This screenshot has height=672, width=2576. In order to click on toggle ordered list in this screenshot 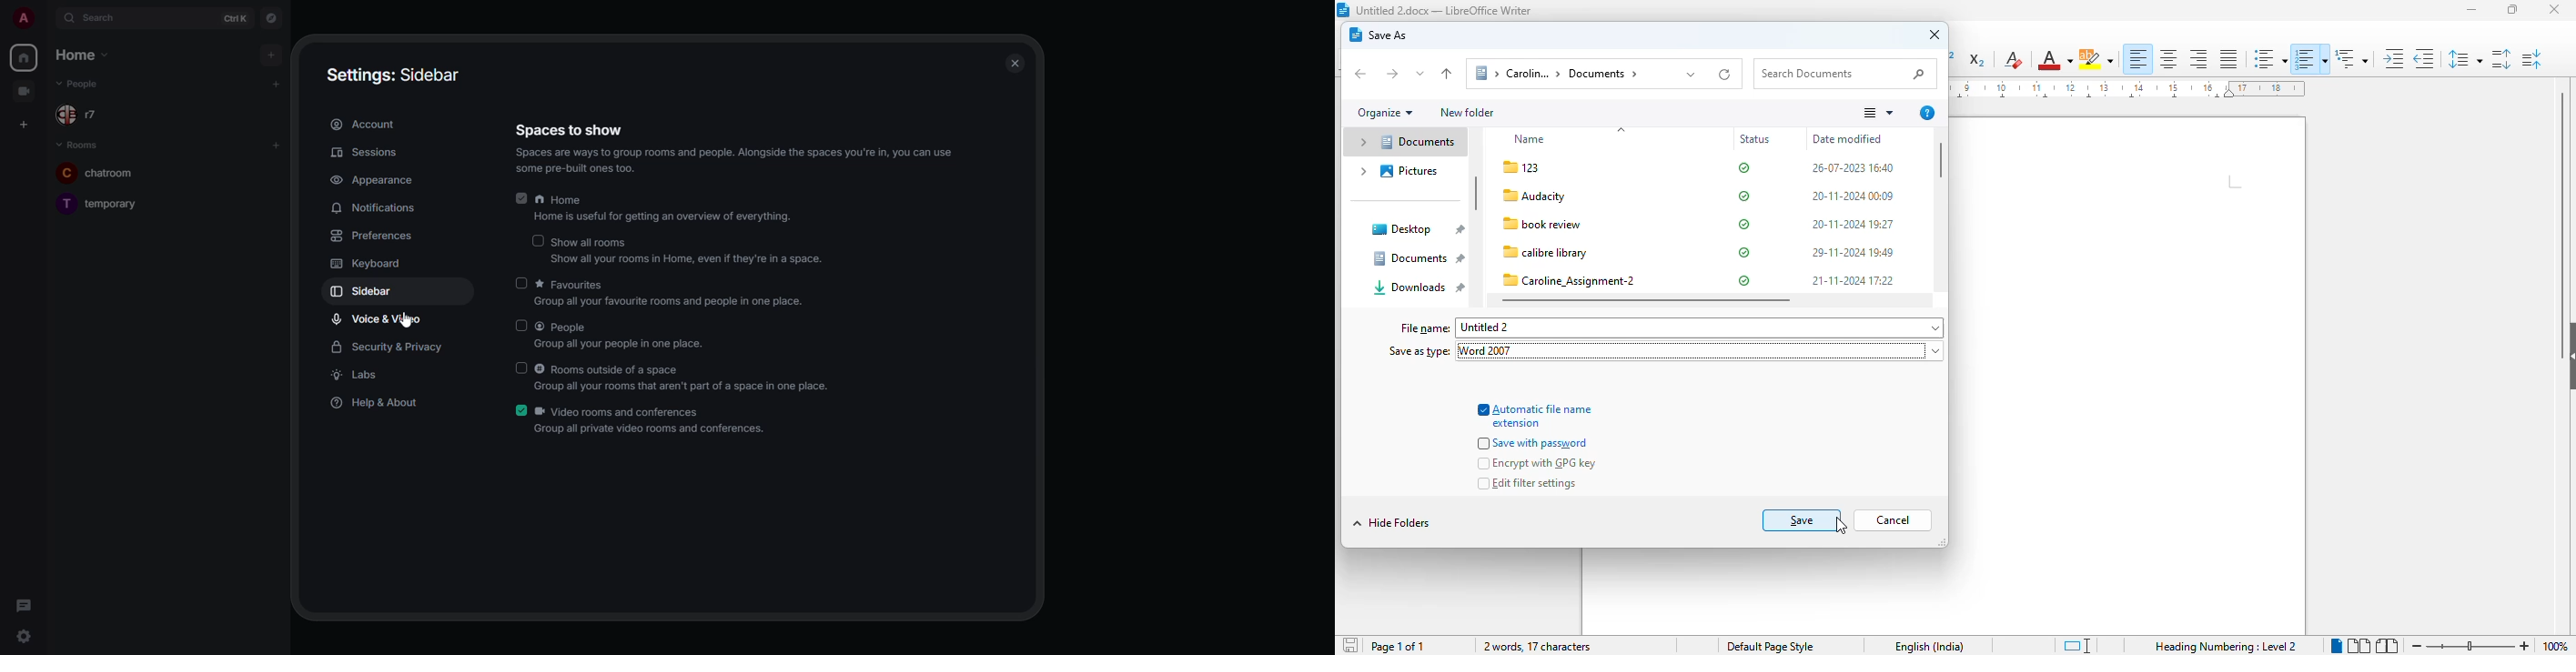, I will do `click(2310, 59)`.